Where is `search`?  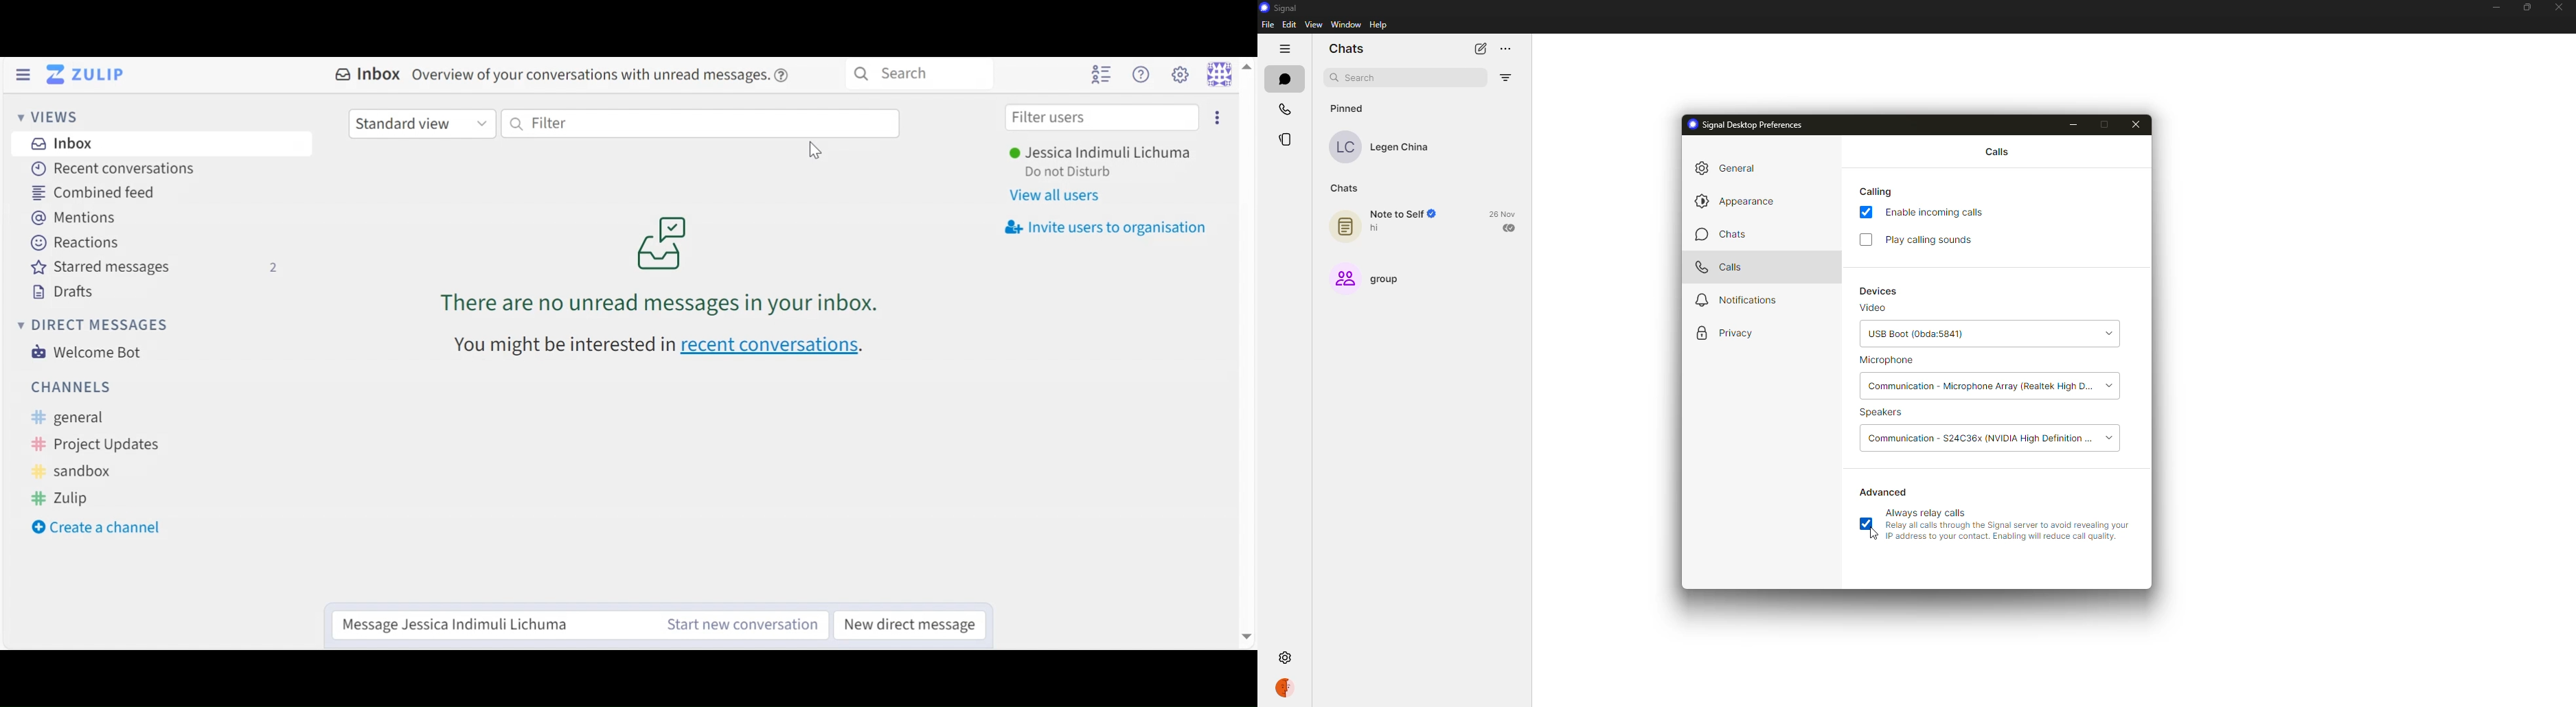 search is located at coordinates (1362, 78).